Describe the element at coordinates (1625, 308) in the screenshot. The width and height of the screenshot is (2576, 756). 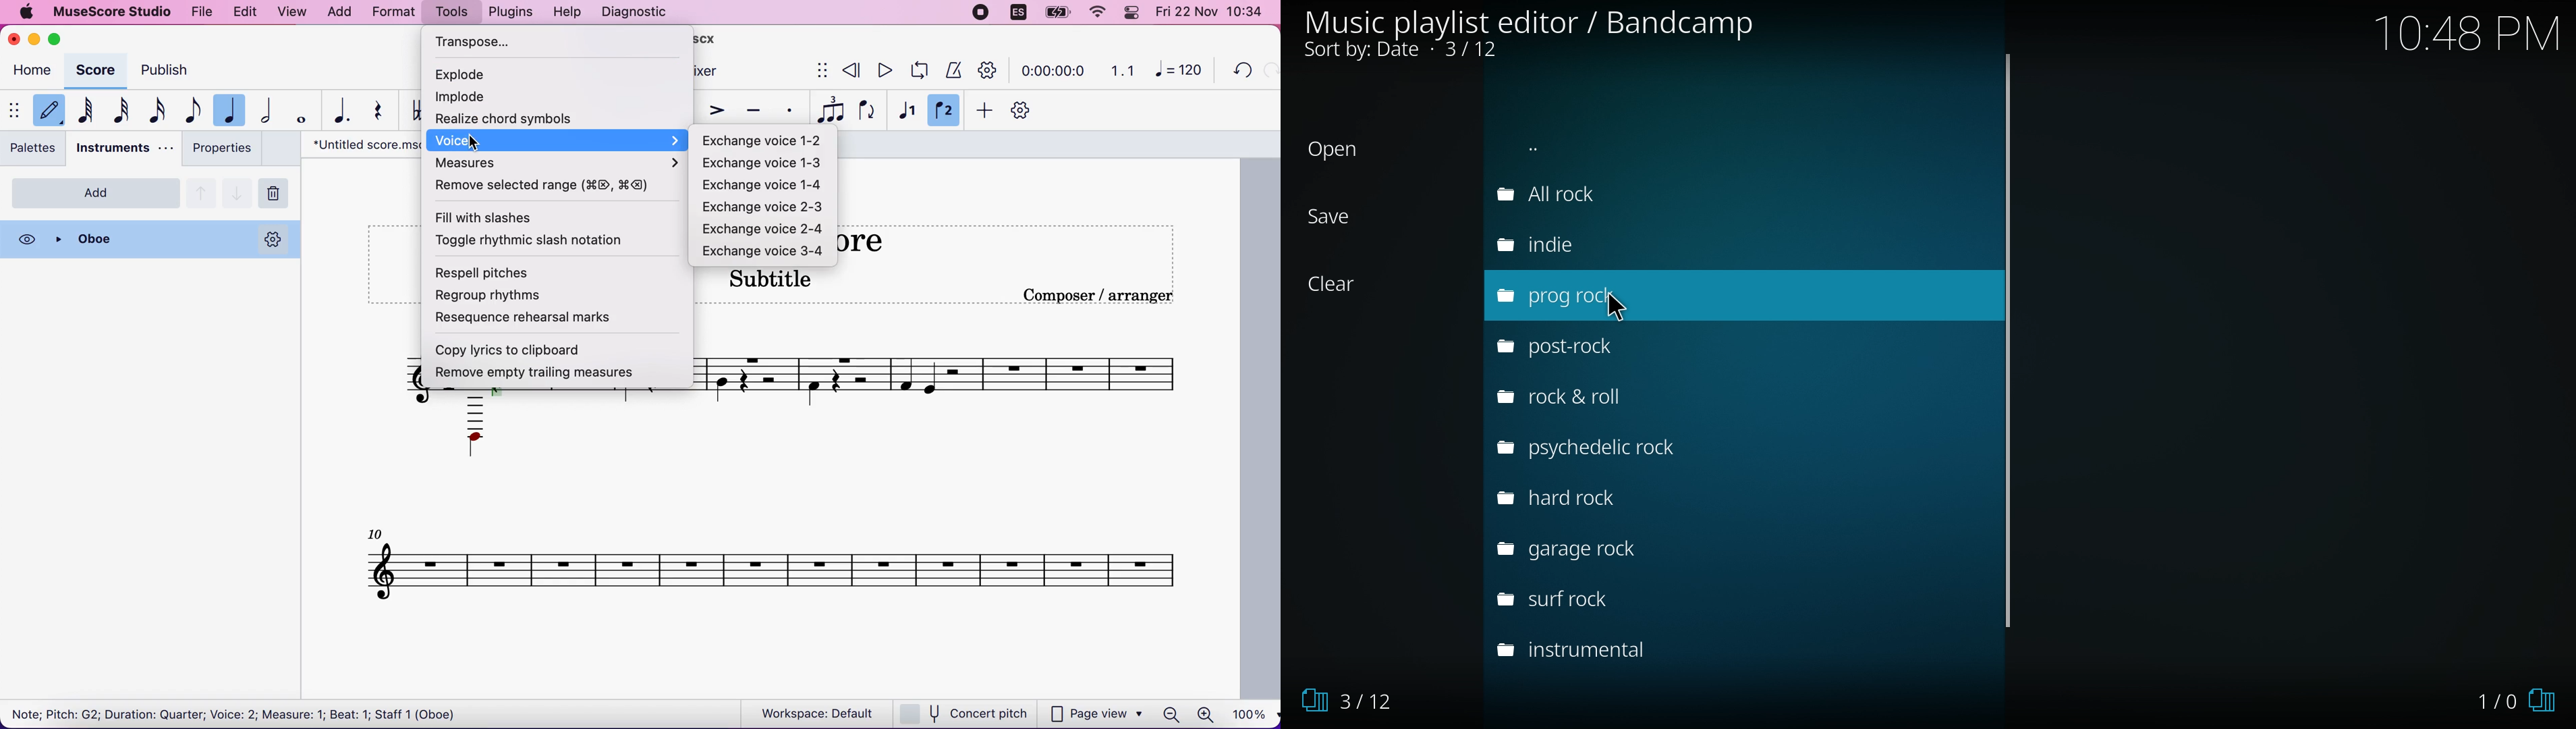
I see `Cursor` at that location.